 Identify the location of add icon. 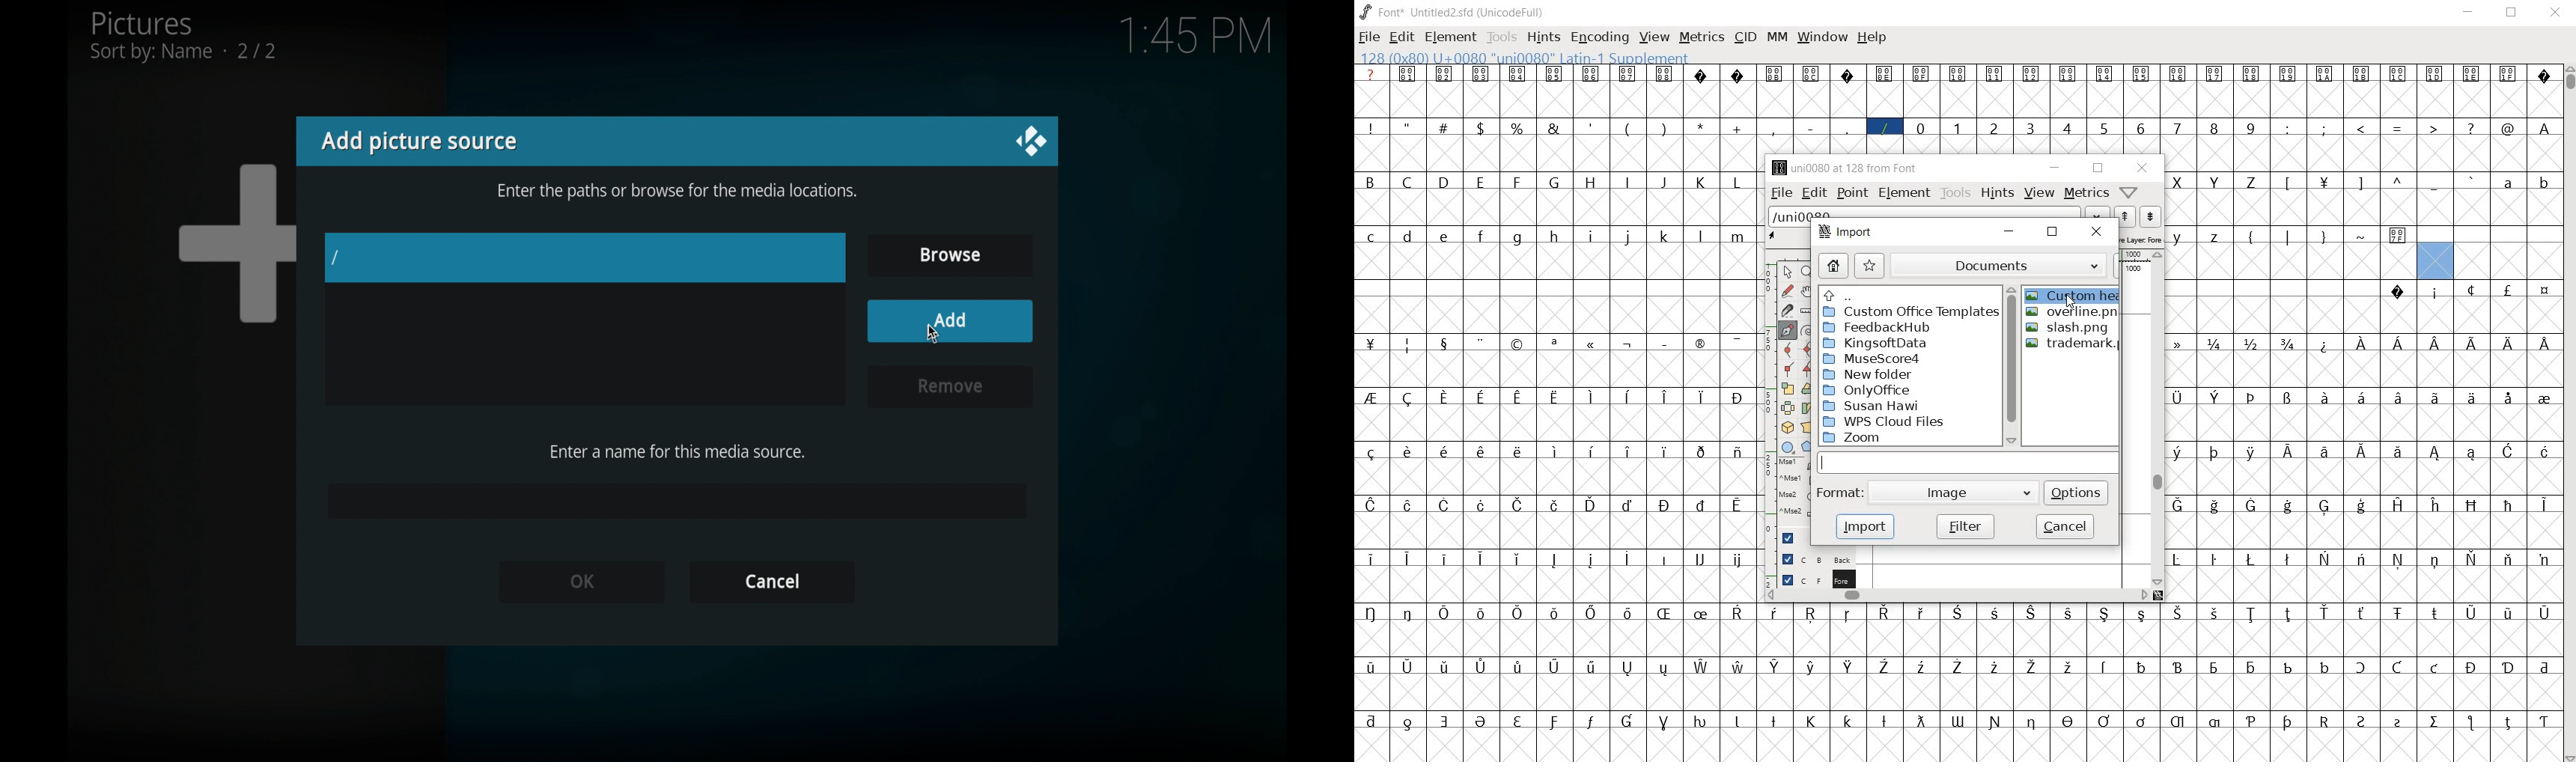
(236, 242).